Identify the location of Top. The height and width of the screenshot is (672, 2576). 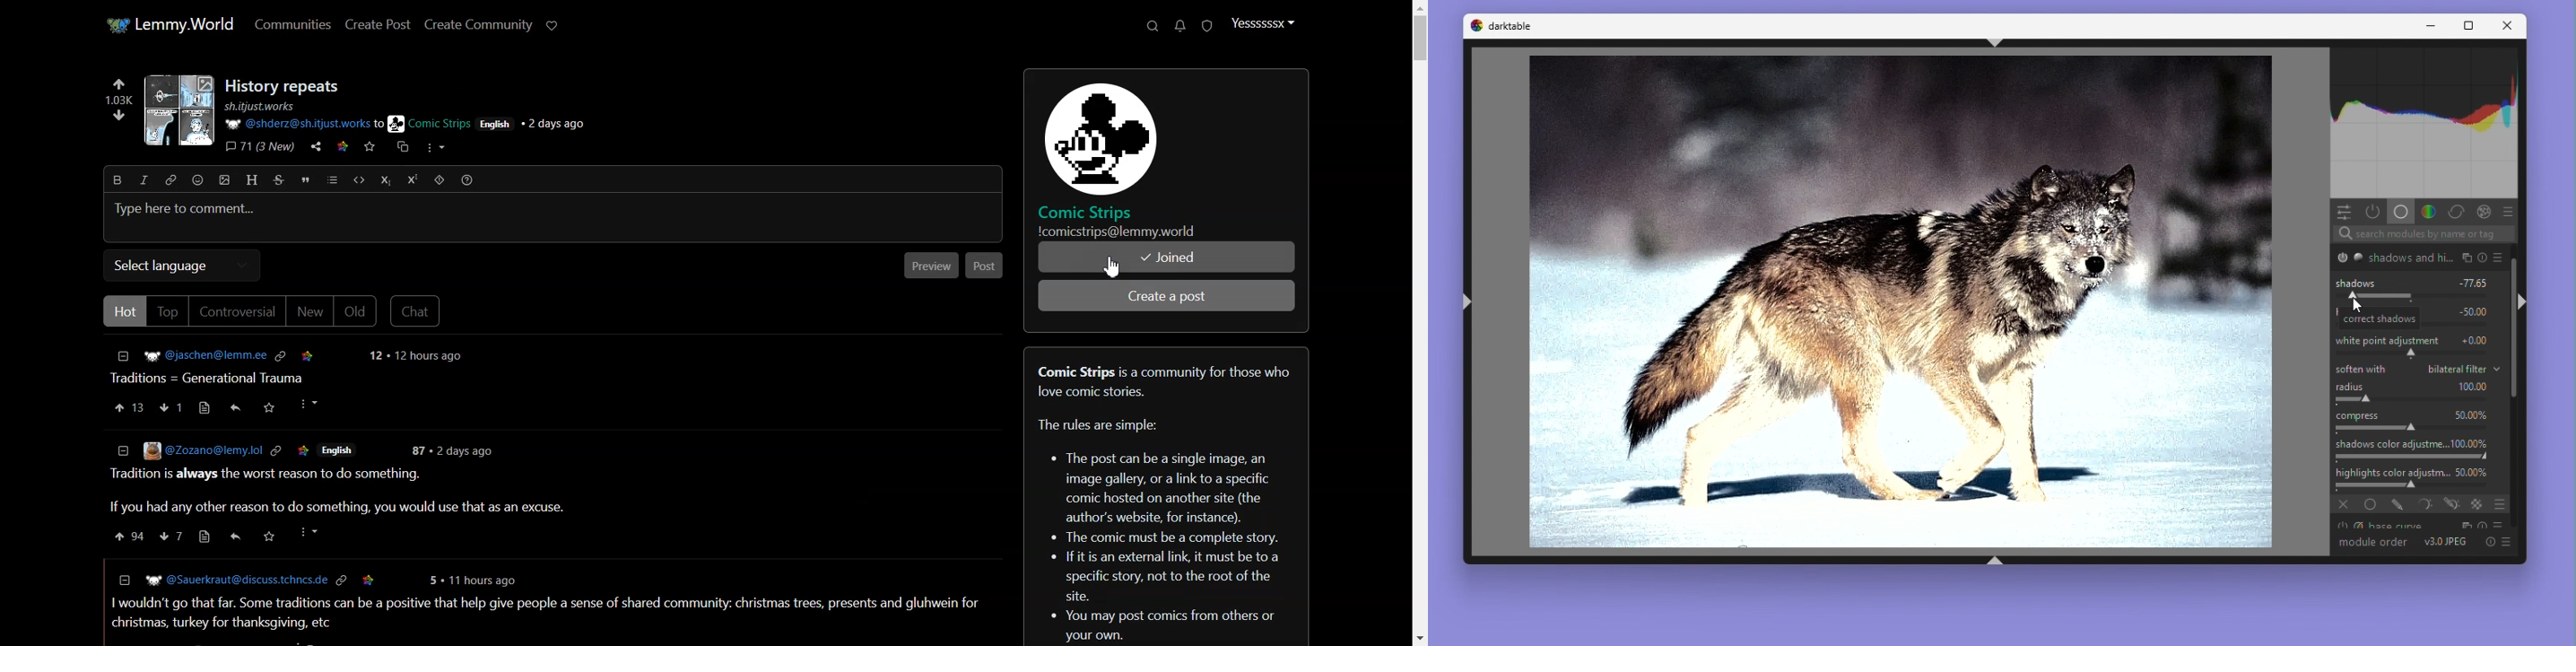
(168, 312).